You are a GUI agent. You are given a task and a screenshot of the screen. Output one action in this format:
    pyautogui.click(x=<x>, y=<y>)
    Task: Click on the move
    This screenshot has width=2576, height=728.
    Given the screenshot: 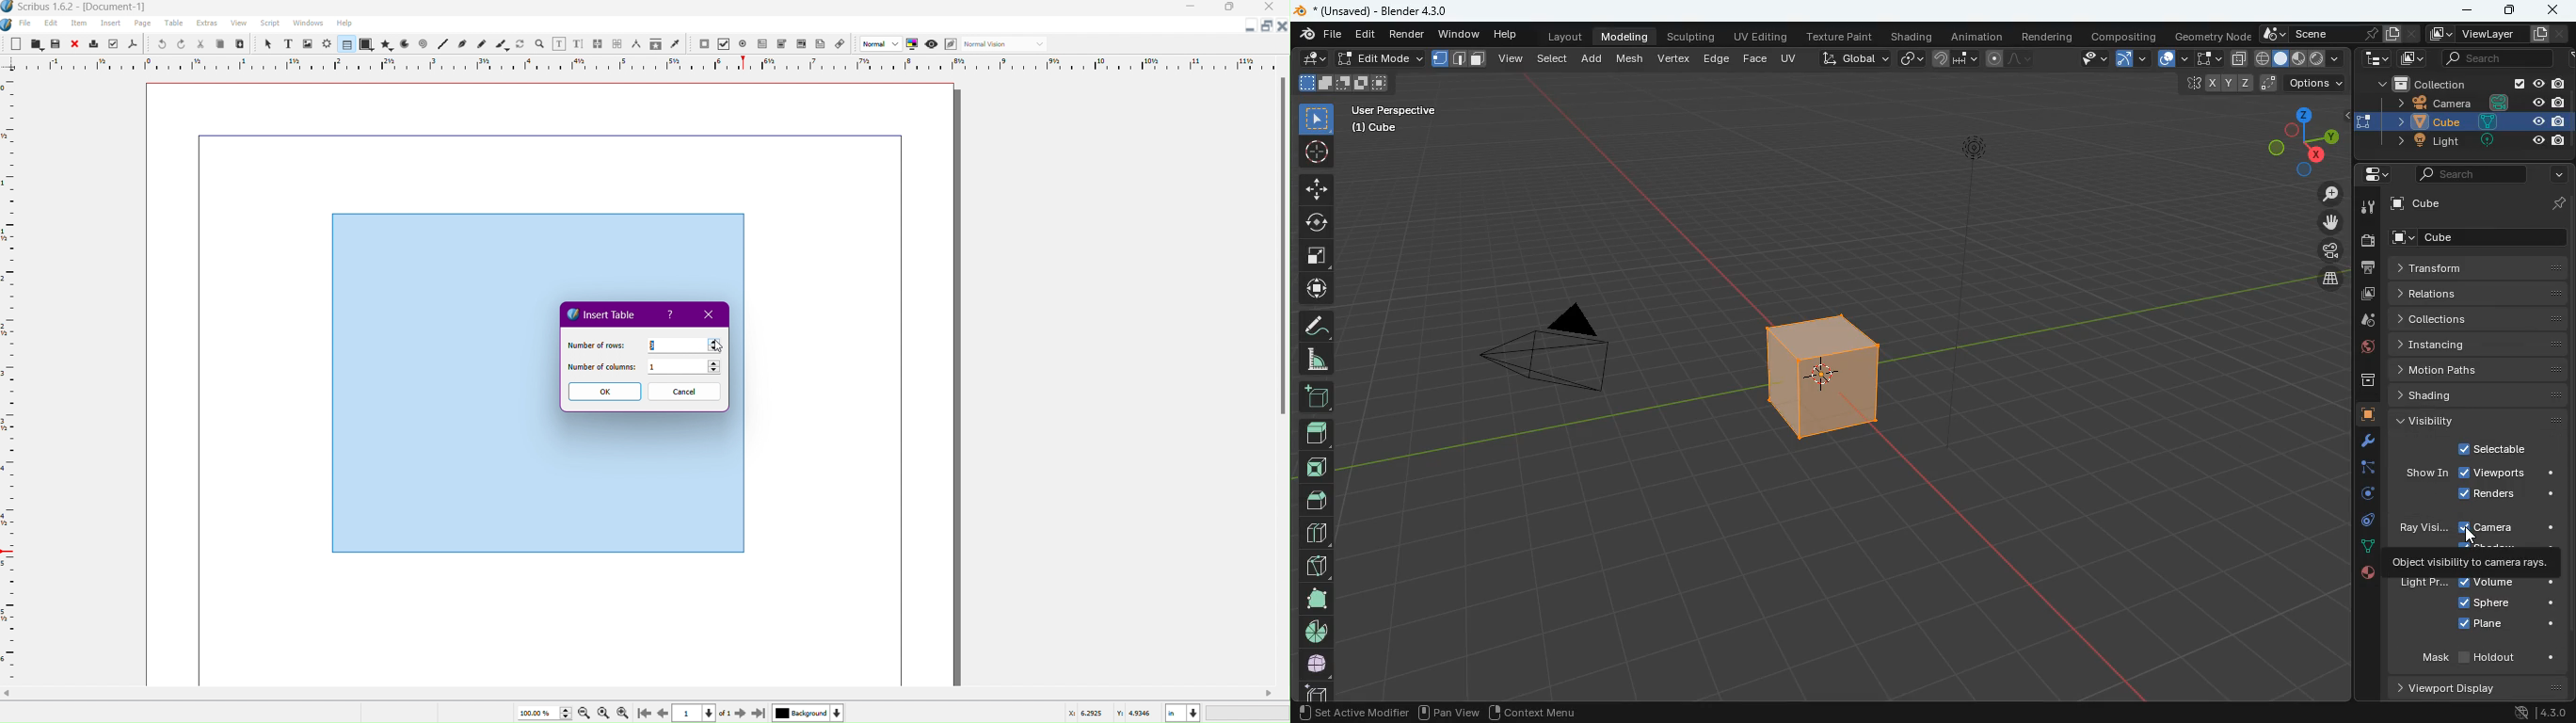 What is the action you would take?
    pyautogui.click(x=2335, y=224)
    